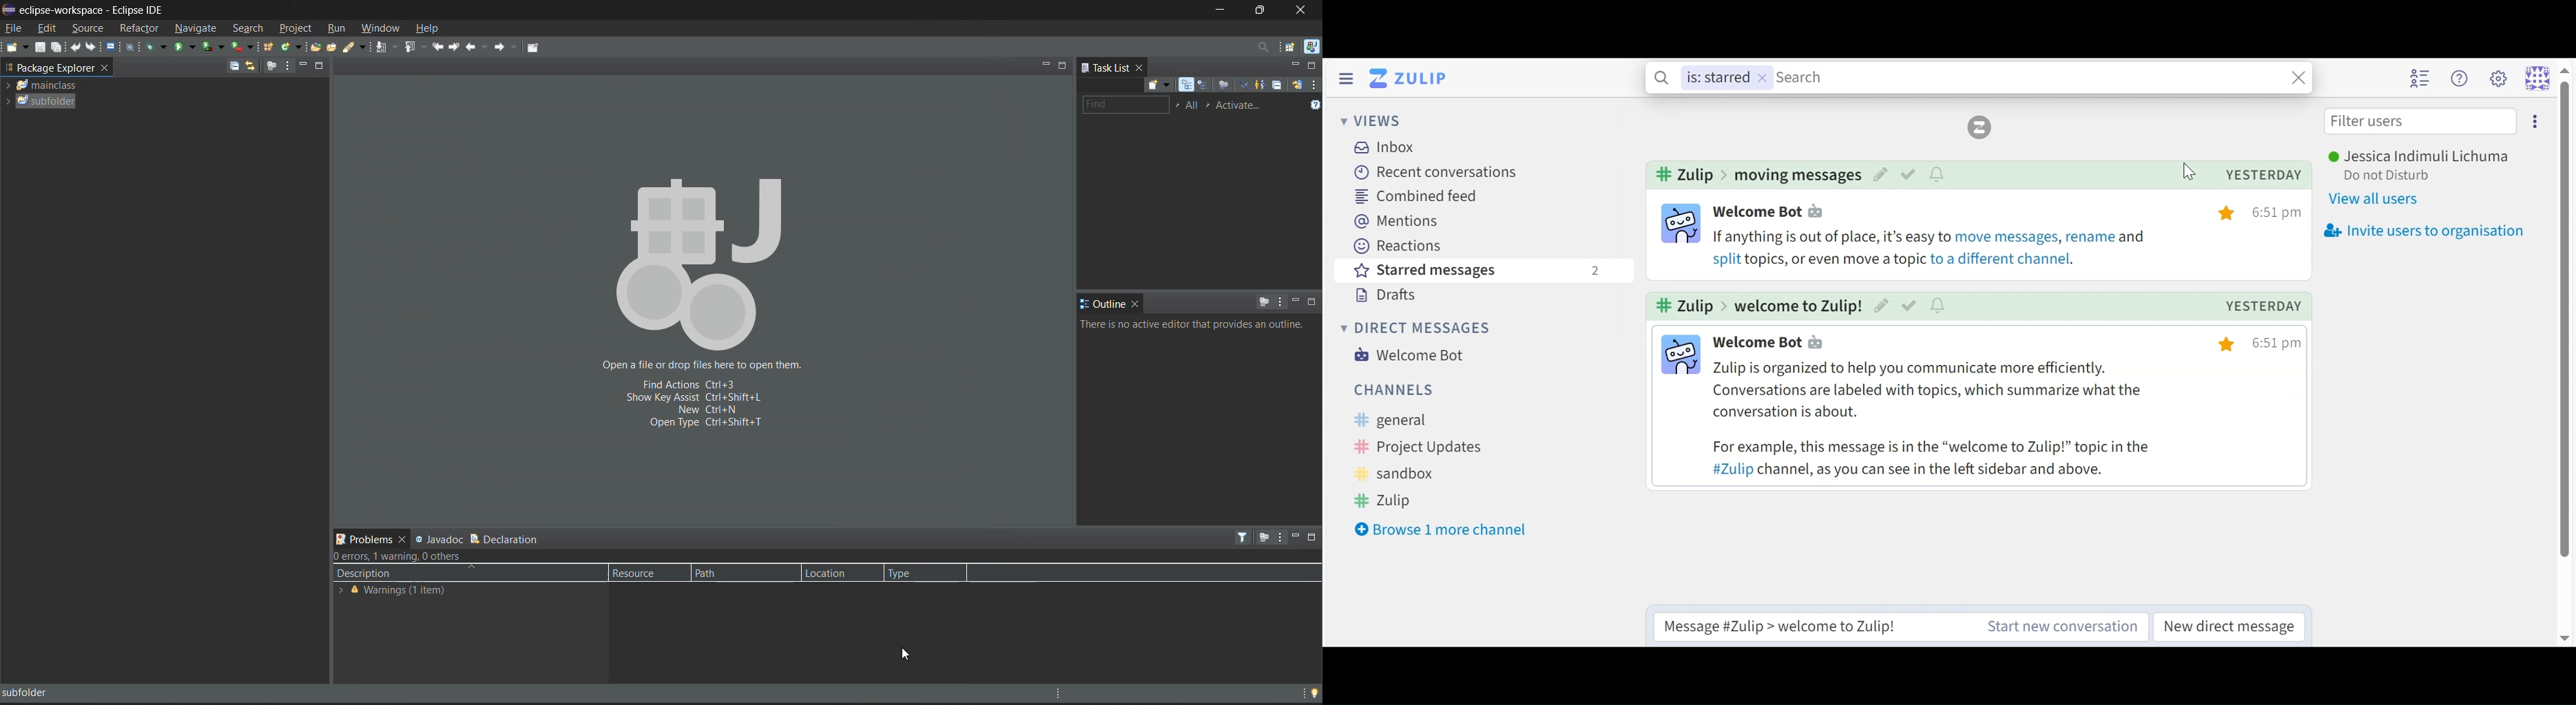  I want to click on redo, so click(92, 46).